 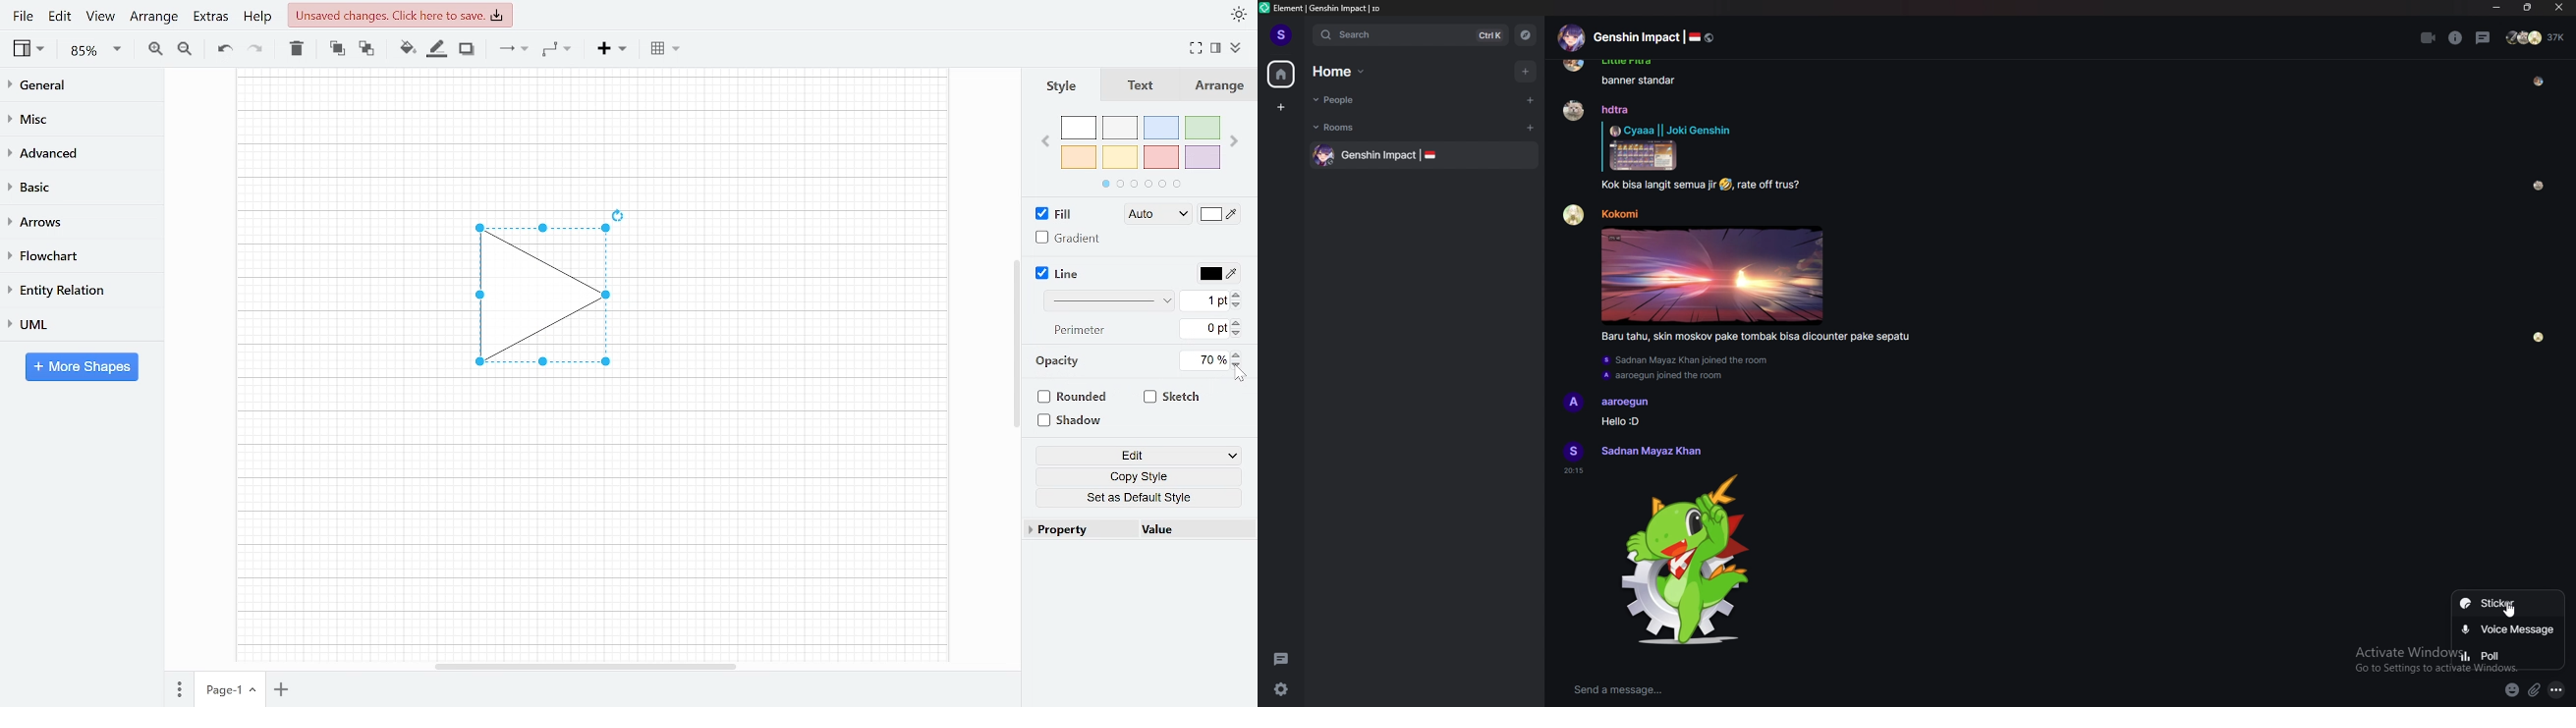 I want to click on minimize, so click(x=2498, y=8).